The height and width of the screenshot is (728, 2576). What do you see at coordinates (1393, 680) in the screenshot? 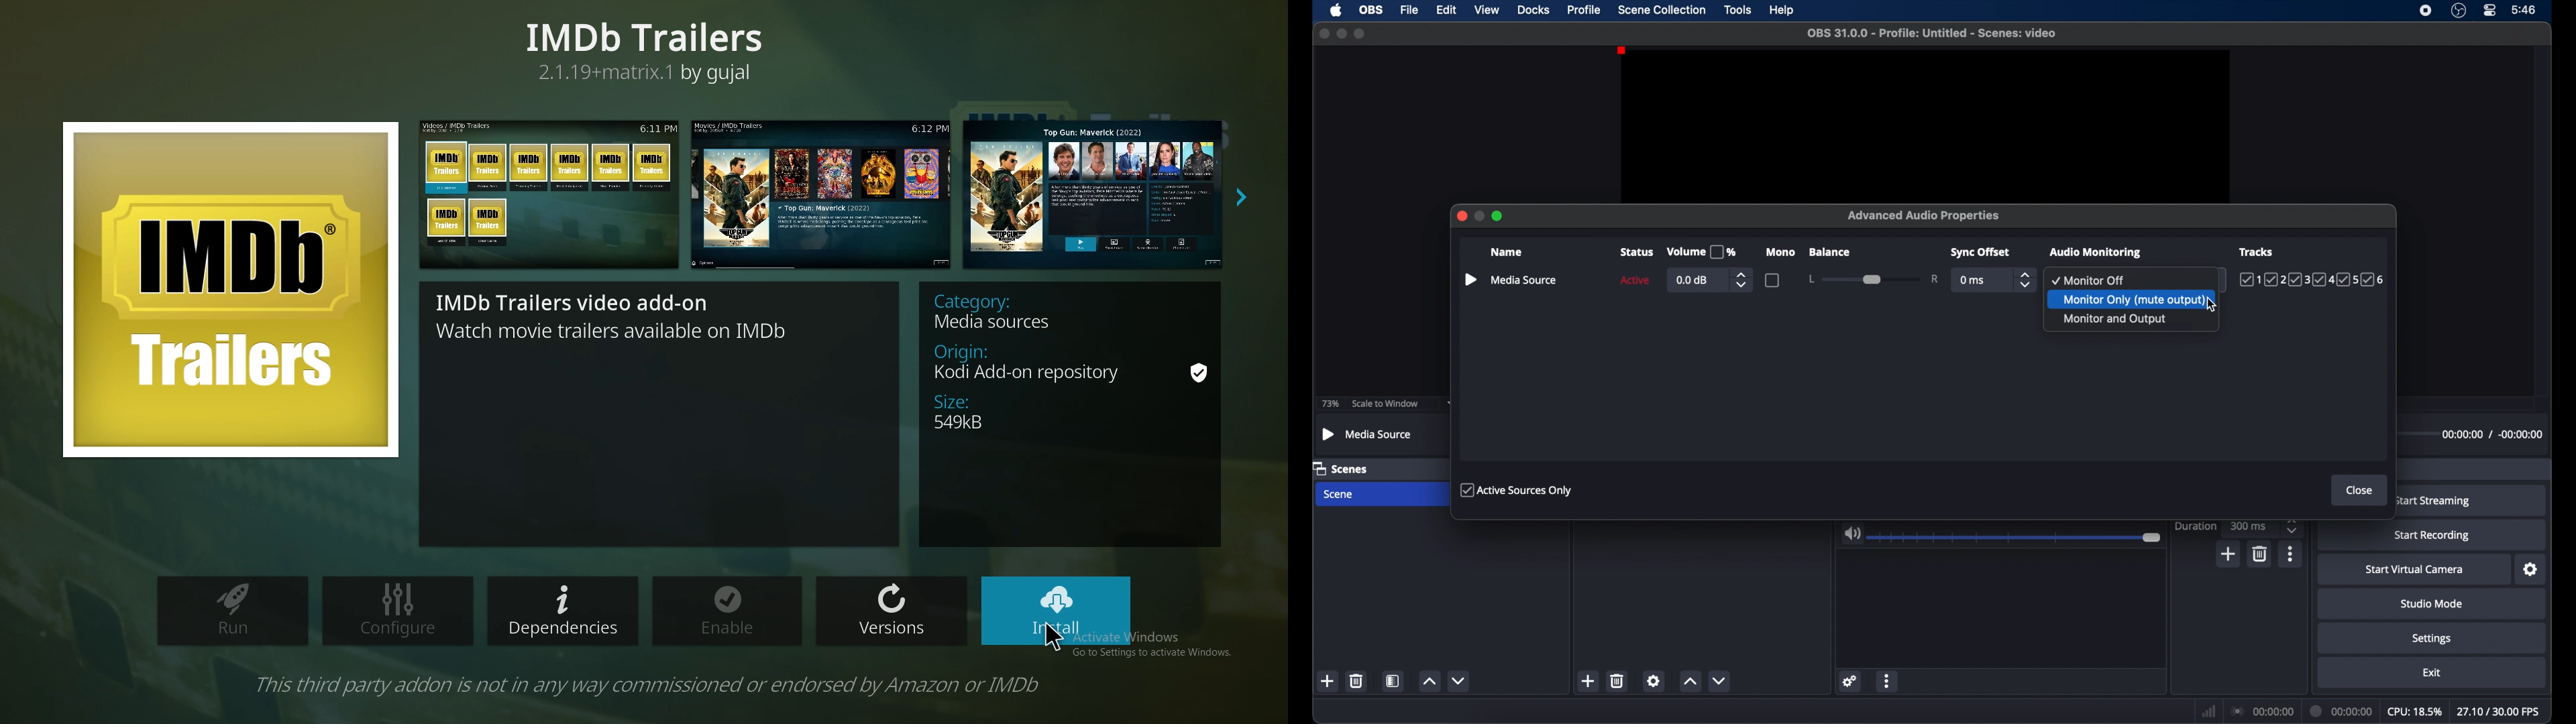
I see `scene filters` at bounding box center [1393, 680].